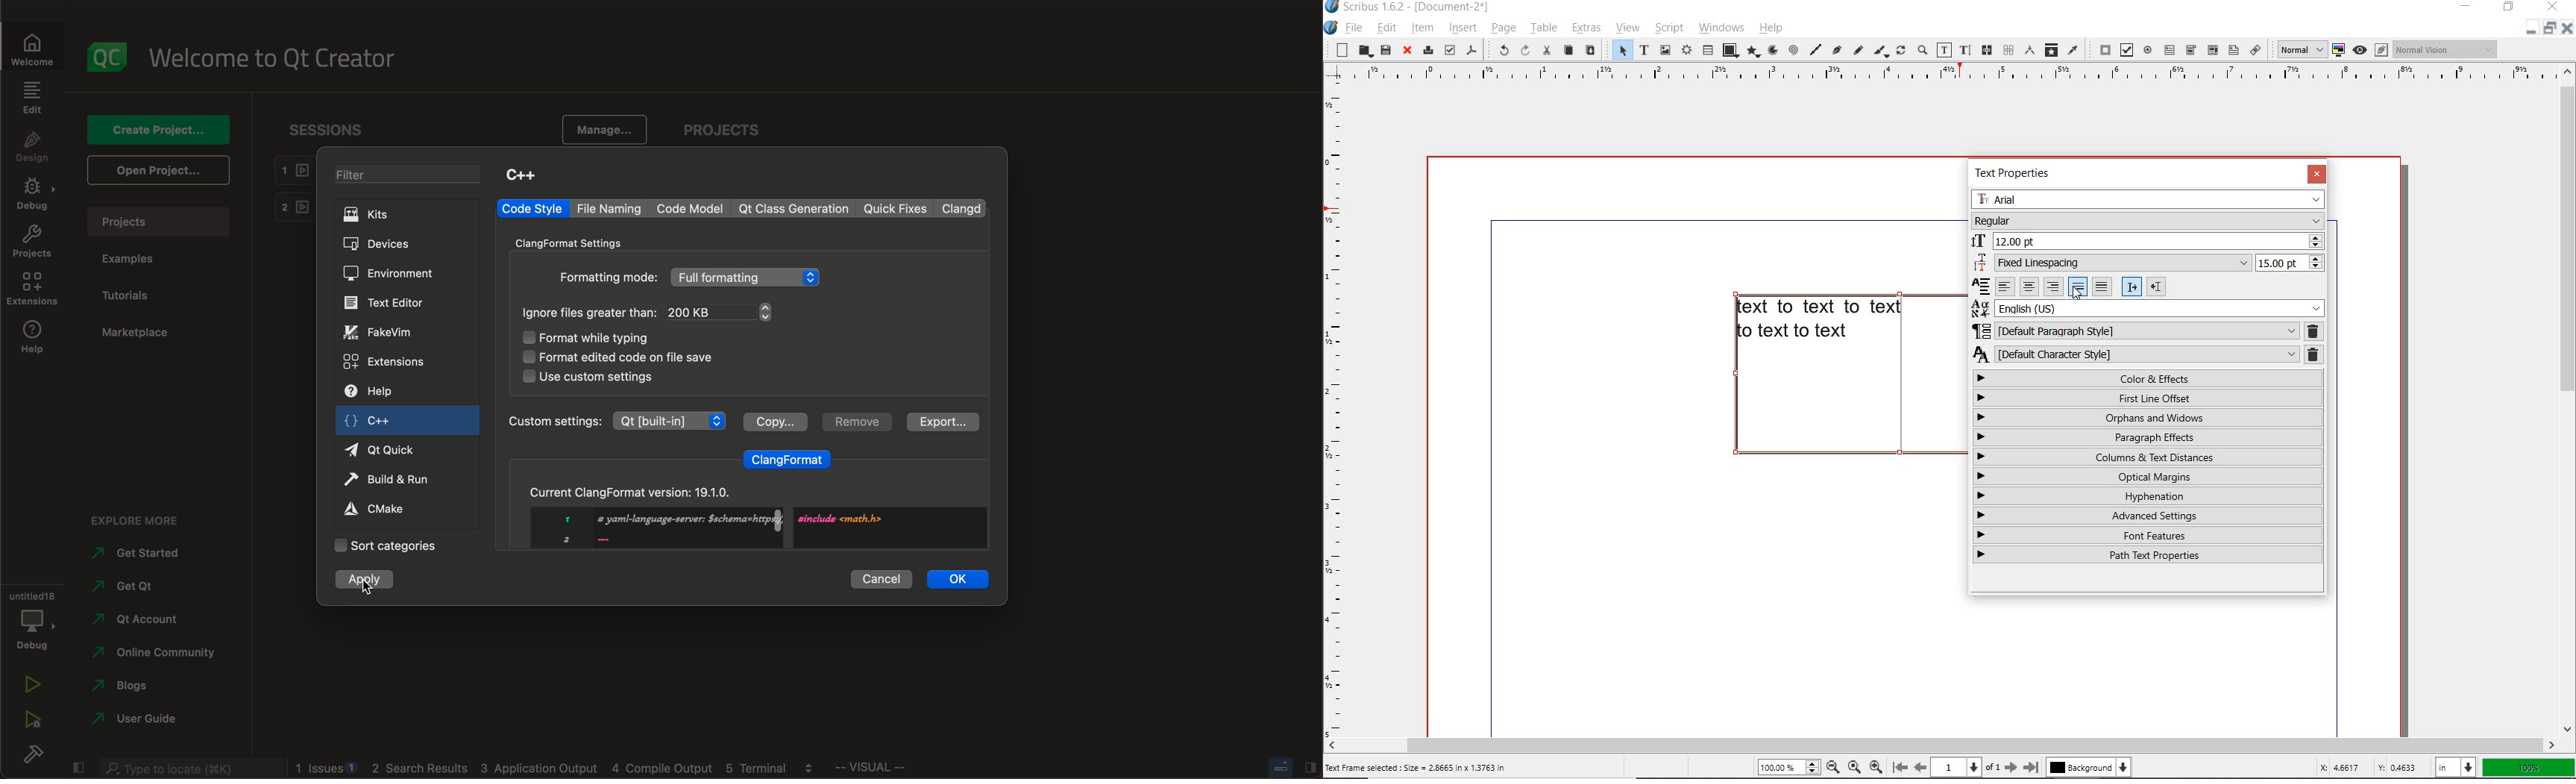 The image size is (2576, 784). Describe the element at coordinates (372, 579) in the screenshot. I see `Apply` at that location.